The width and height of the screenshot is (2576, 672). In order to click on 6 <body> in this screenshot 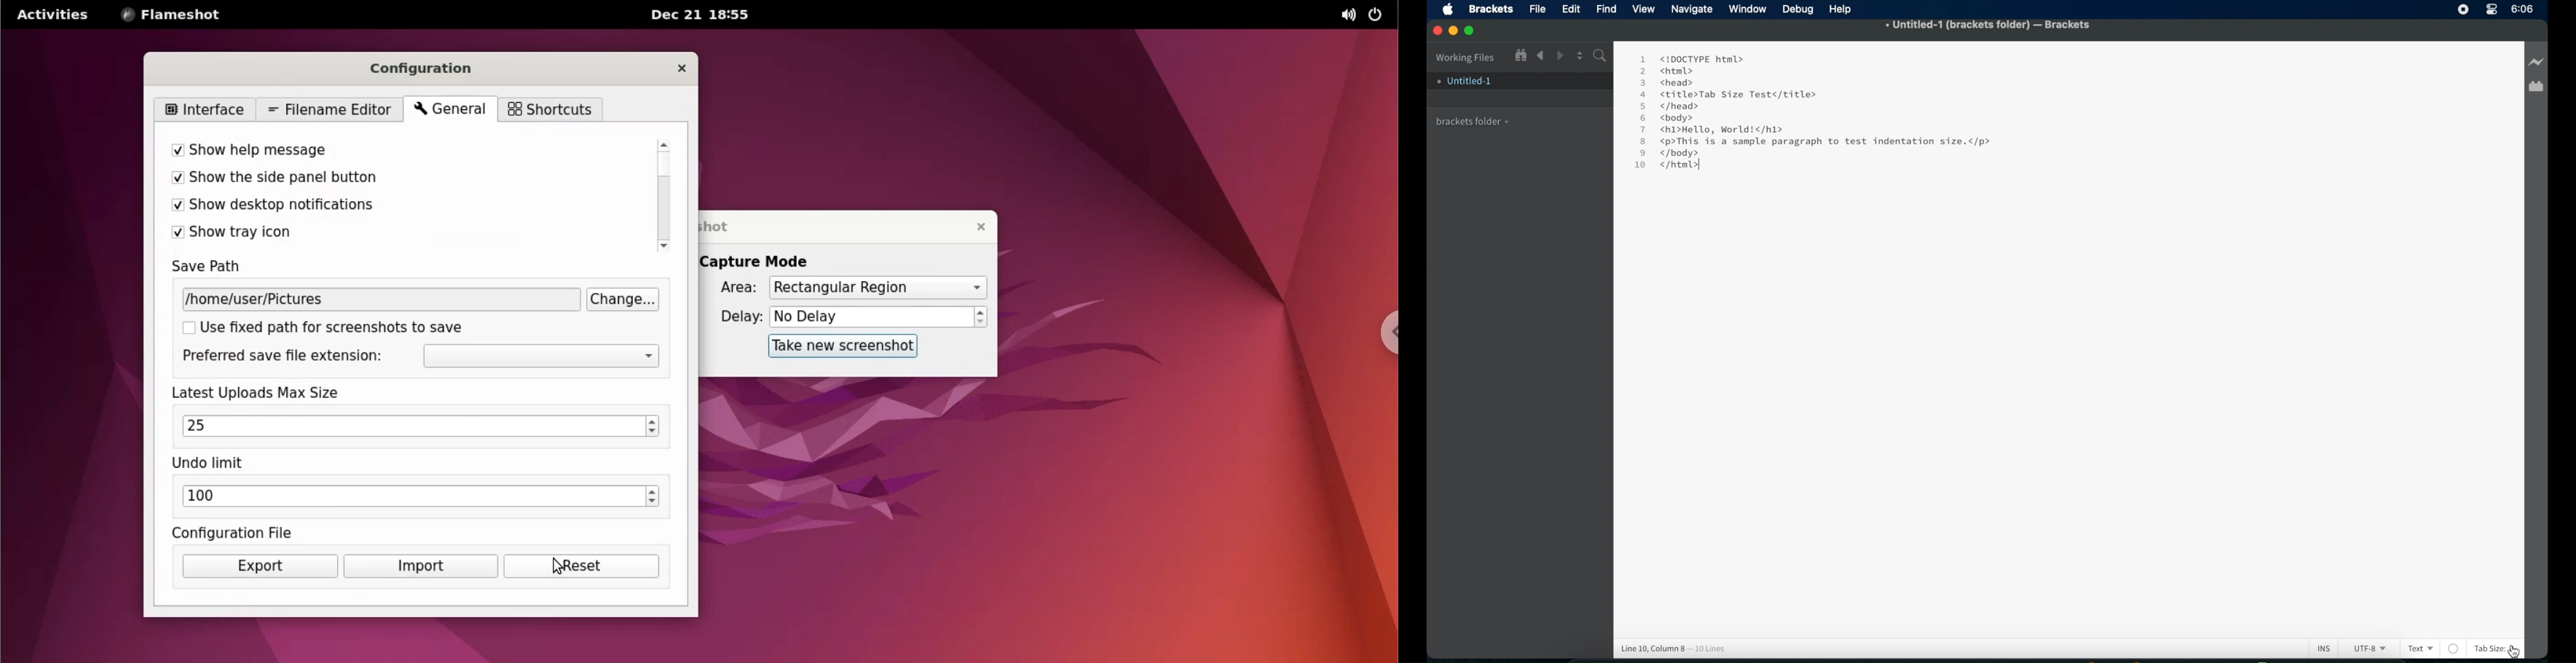, I will do `click(1671, 118)`.